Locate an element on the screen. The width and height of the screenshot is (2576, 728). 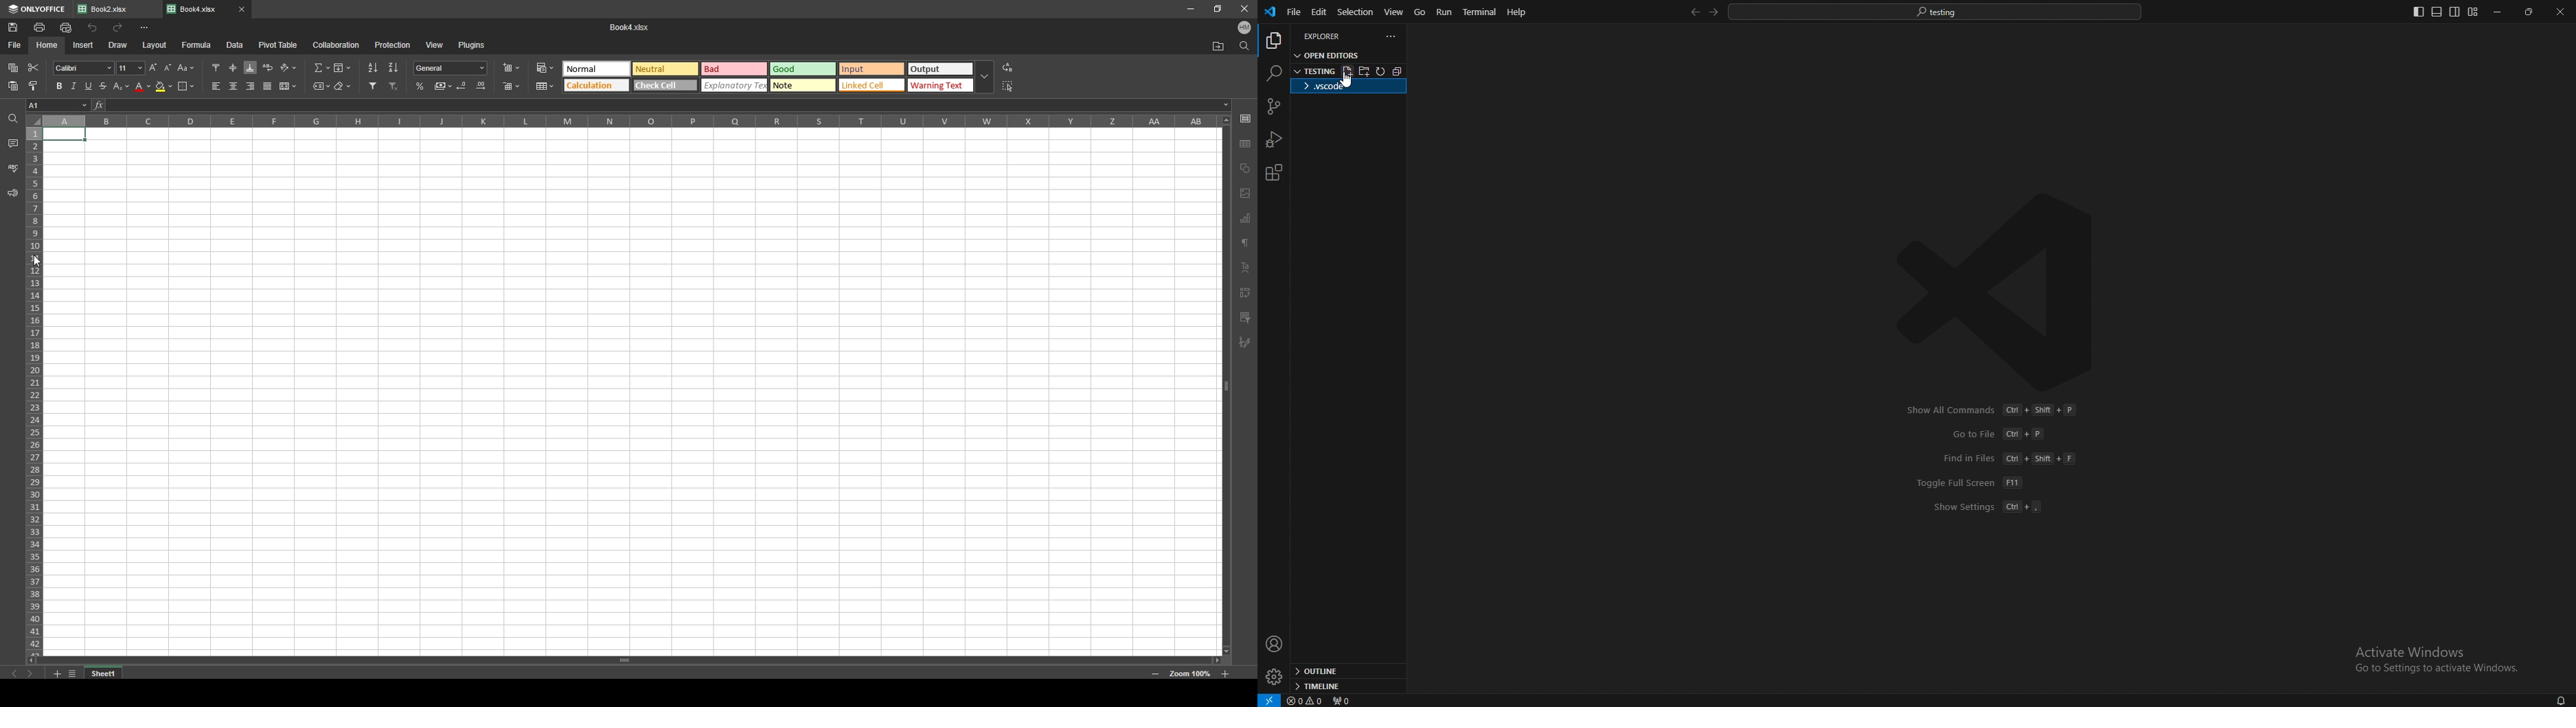
draw is located at coordinates (119, 45).